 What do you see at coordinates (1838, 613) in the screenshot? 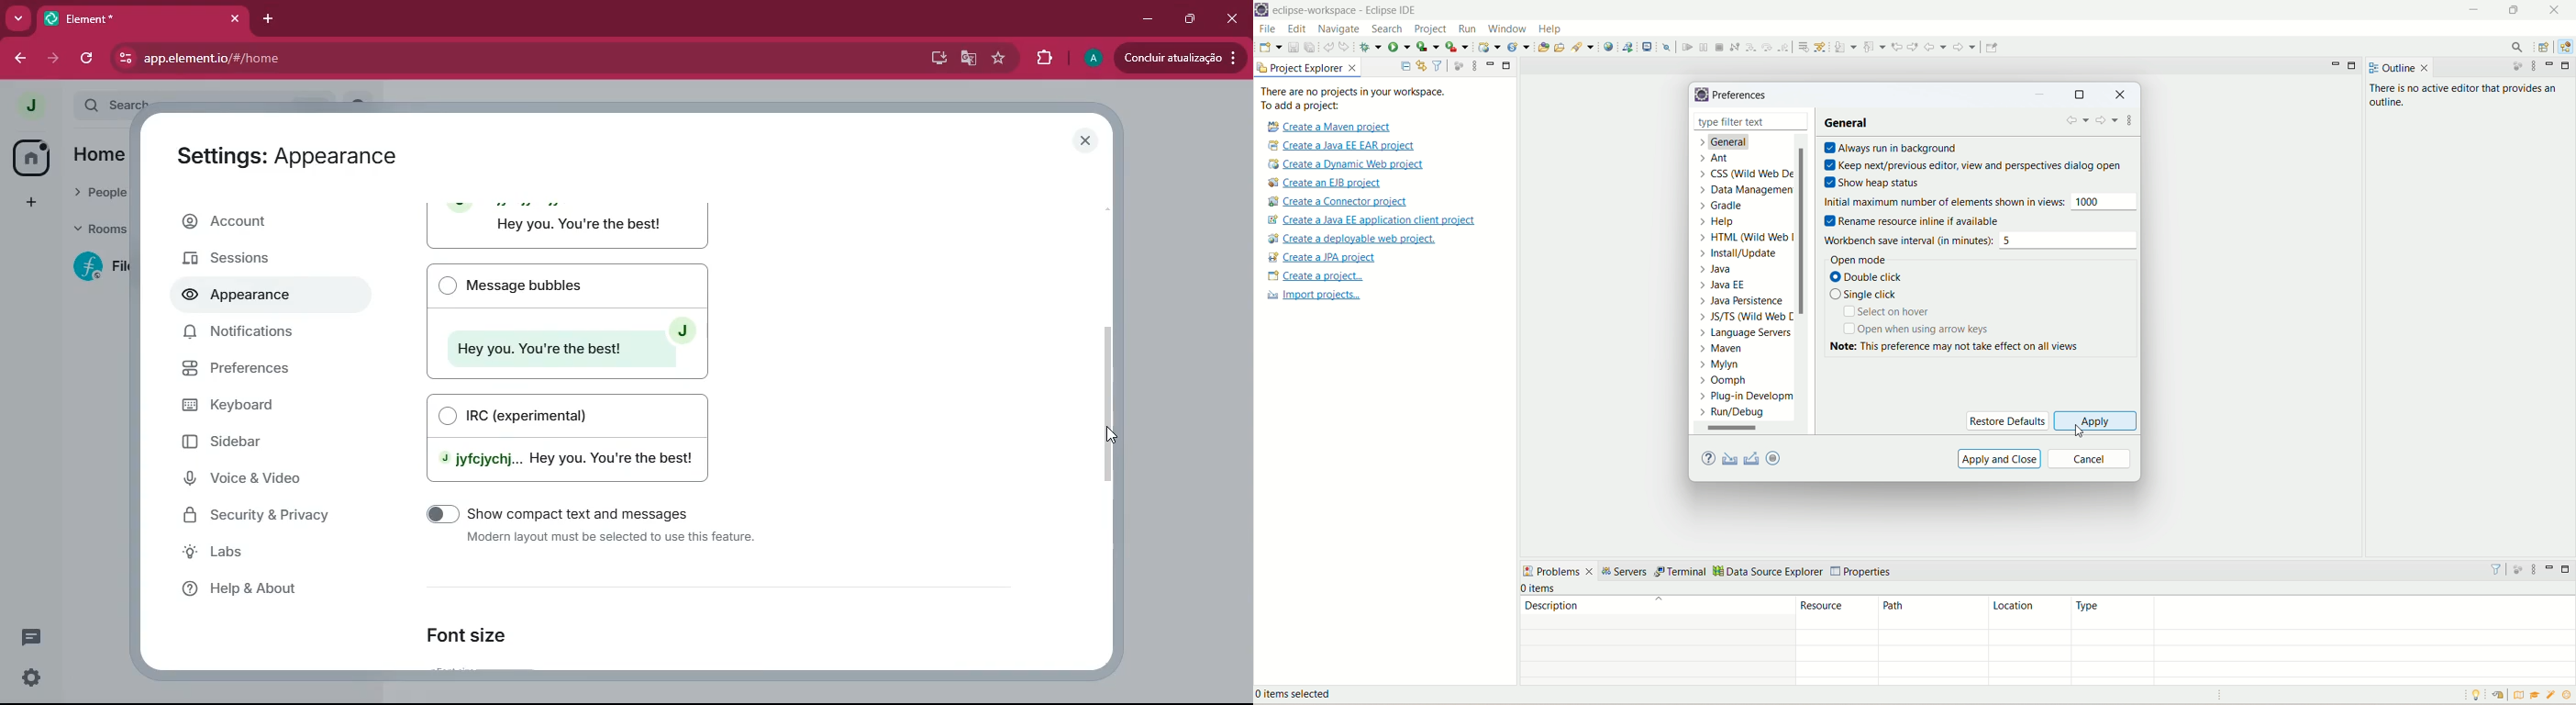
I see `resources` at bounding box center [1838, 613].